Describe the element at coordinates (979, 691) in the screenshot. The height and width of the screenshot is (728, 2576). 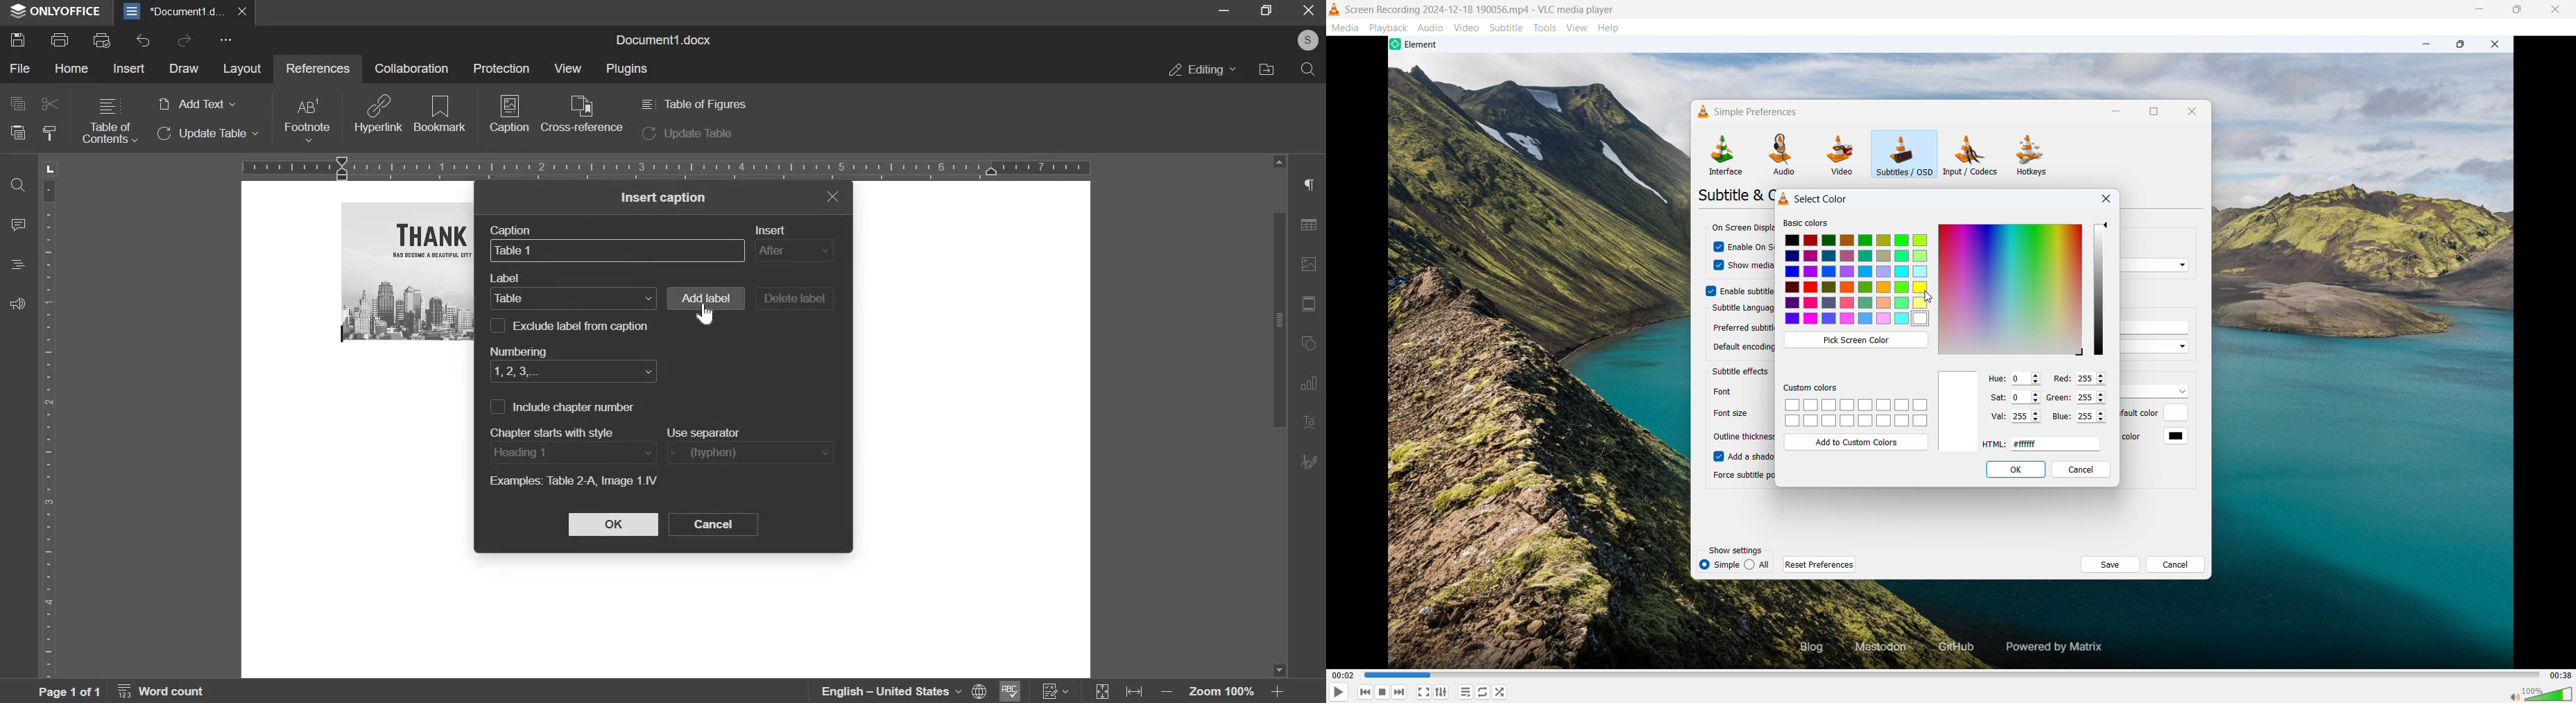
I see `Set Document Language` at that location.